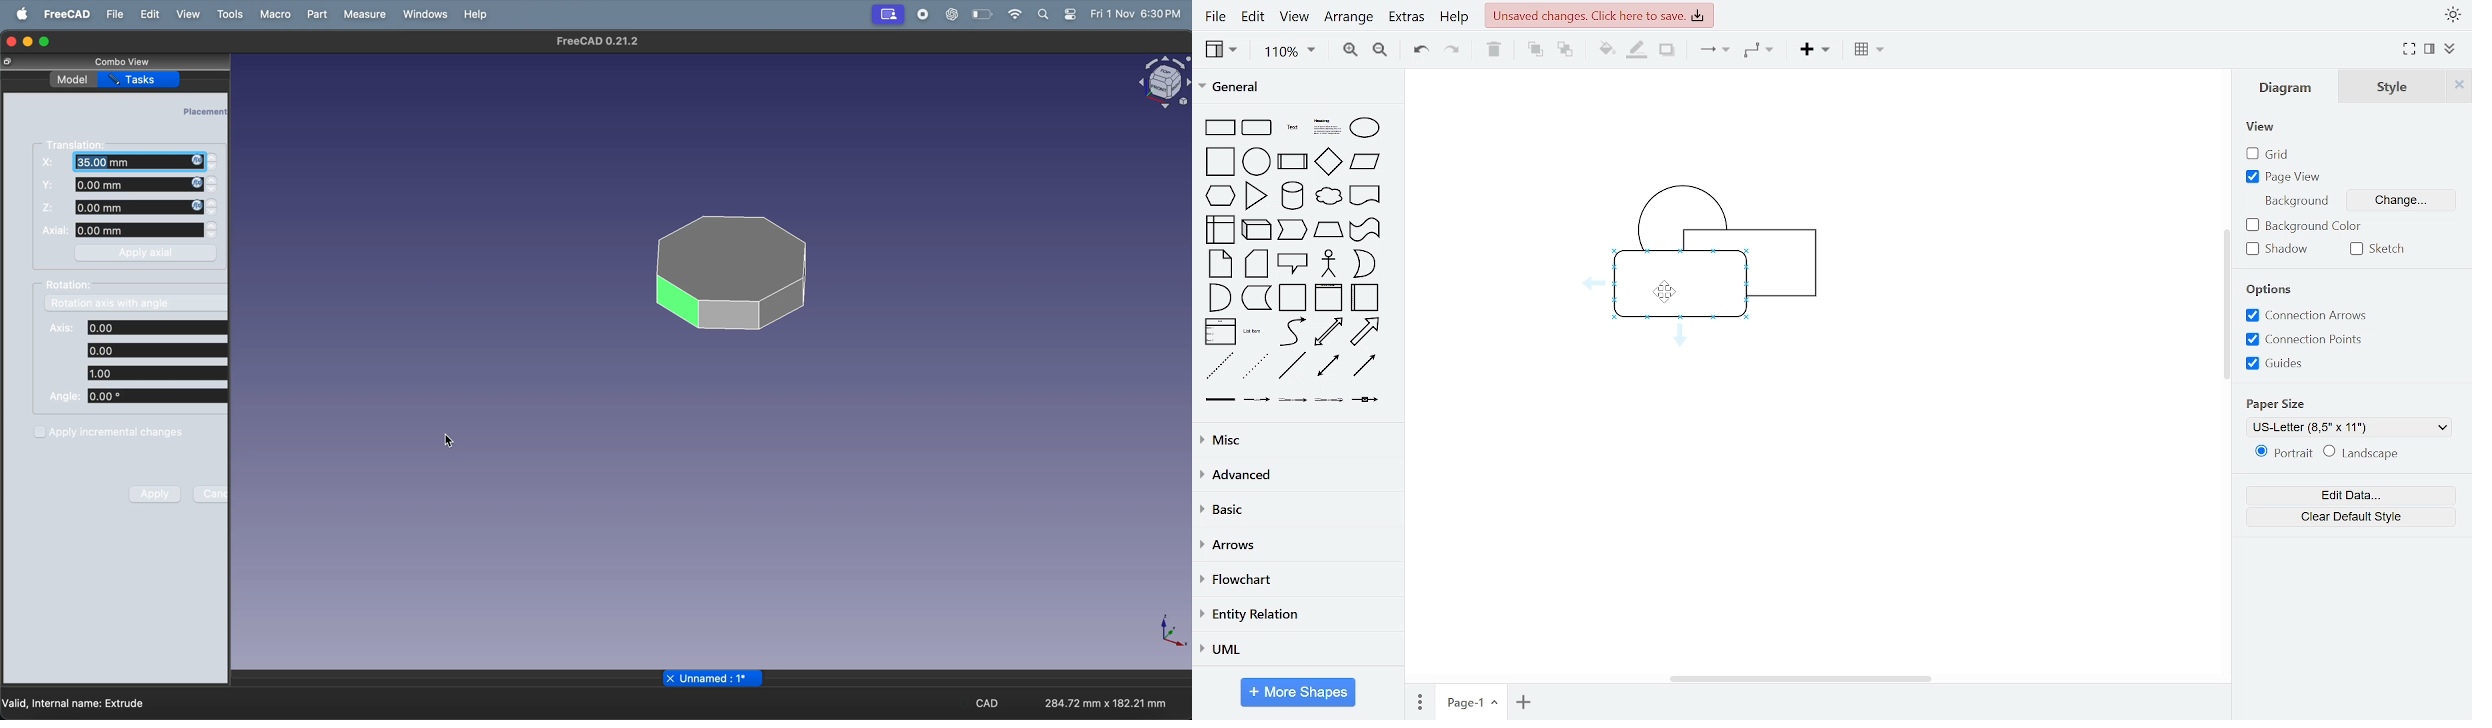 The image size is (2492, 728). Describe the element at coordinates (980, 14) in the screenshot. I see `battery` at that location.